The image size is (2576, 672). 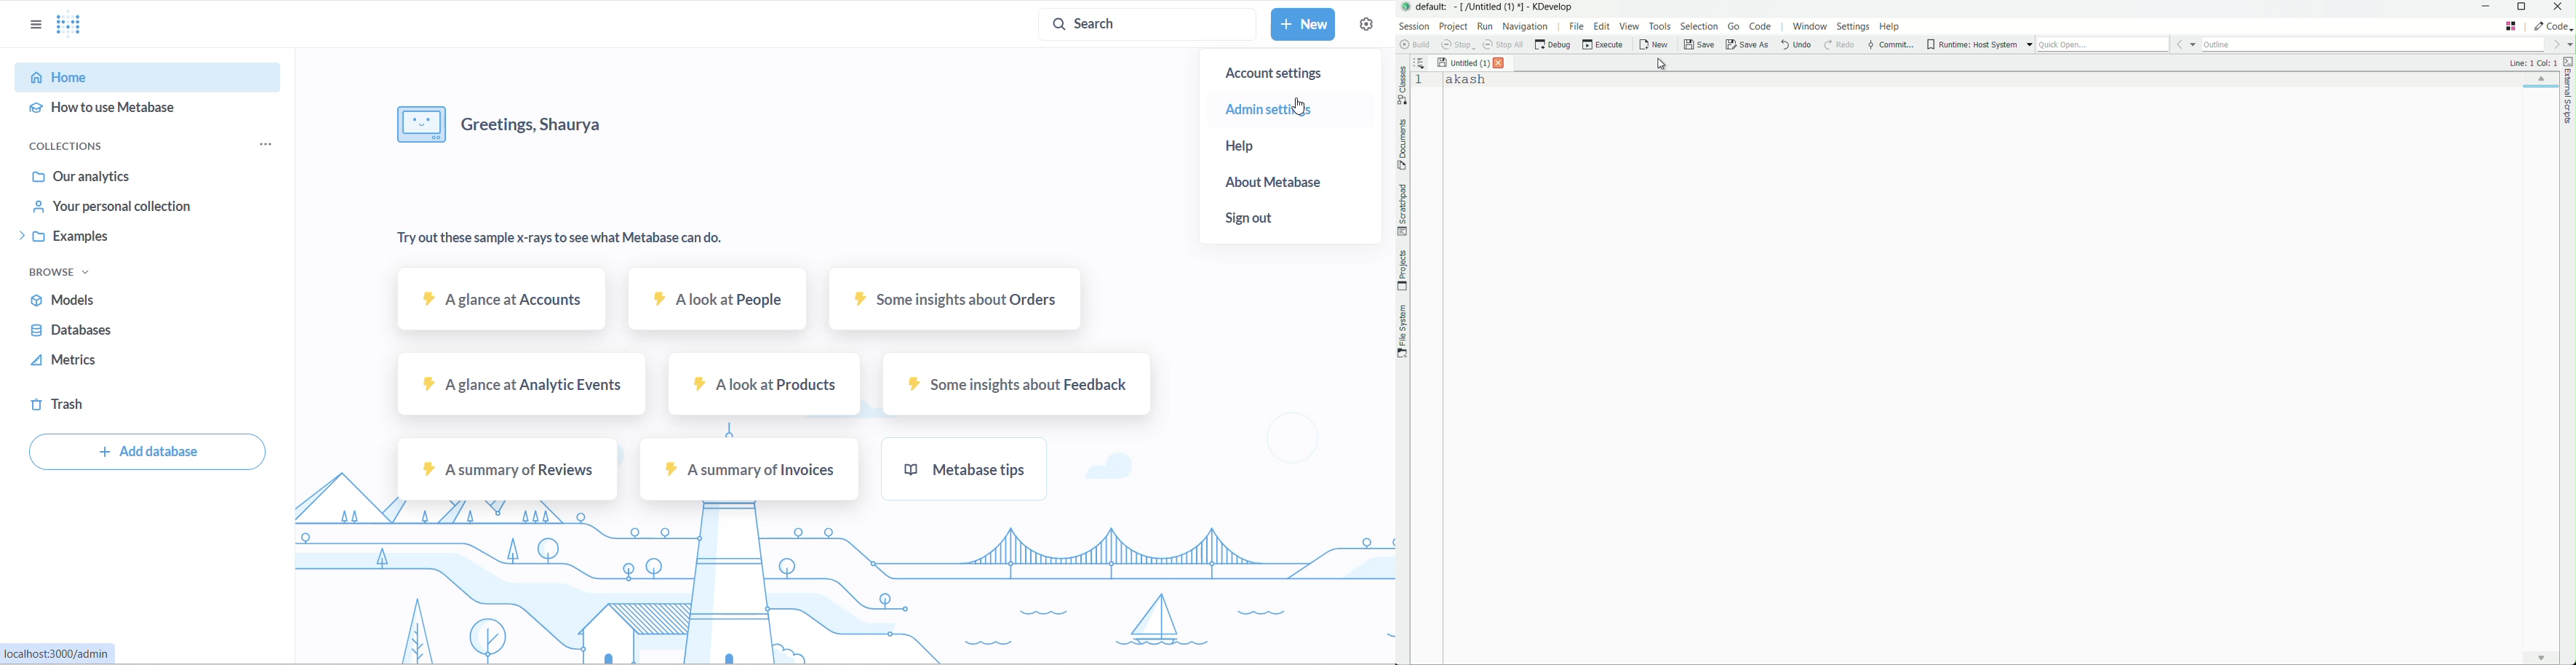 I want to click on new, so click(x=1306, y=24).